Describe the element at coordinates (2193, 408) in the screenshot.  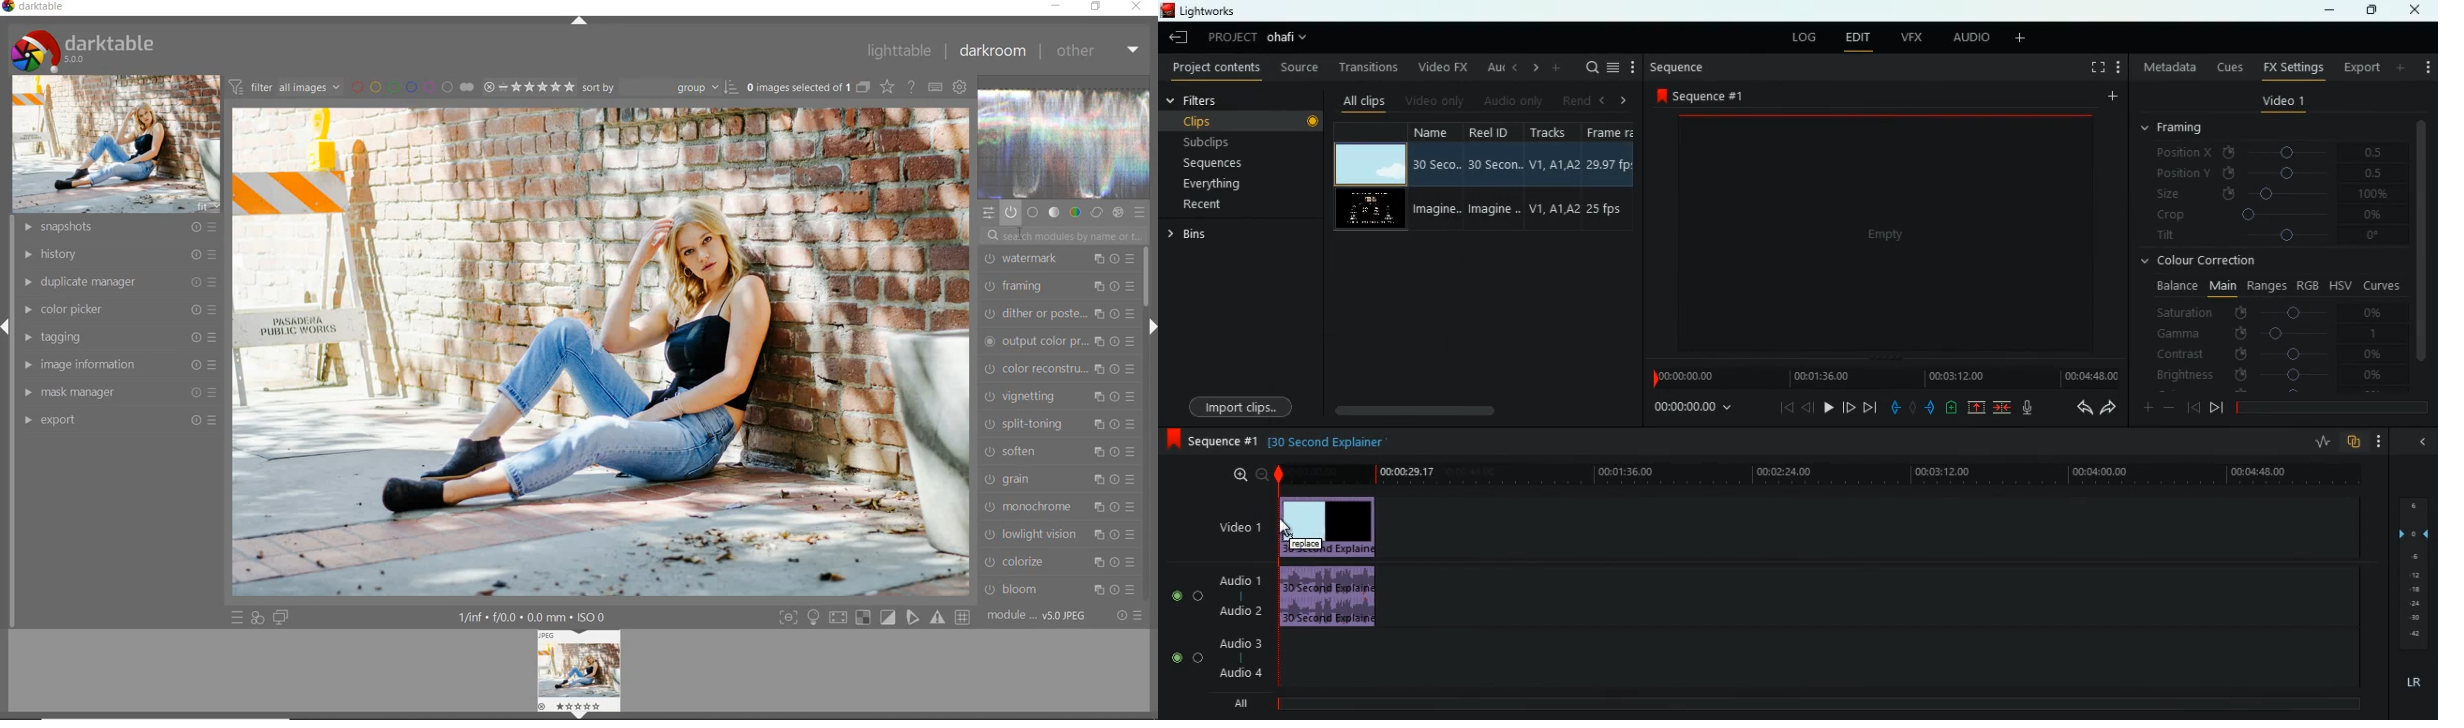
I see `back` at that location.